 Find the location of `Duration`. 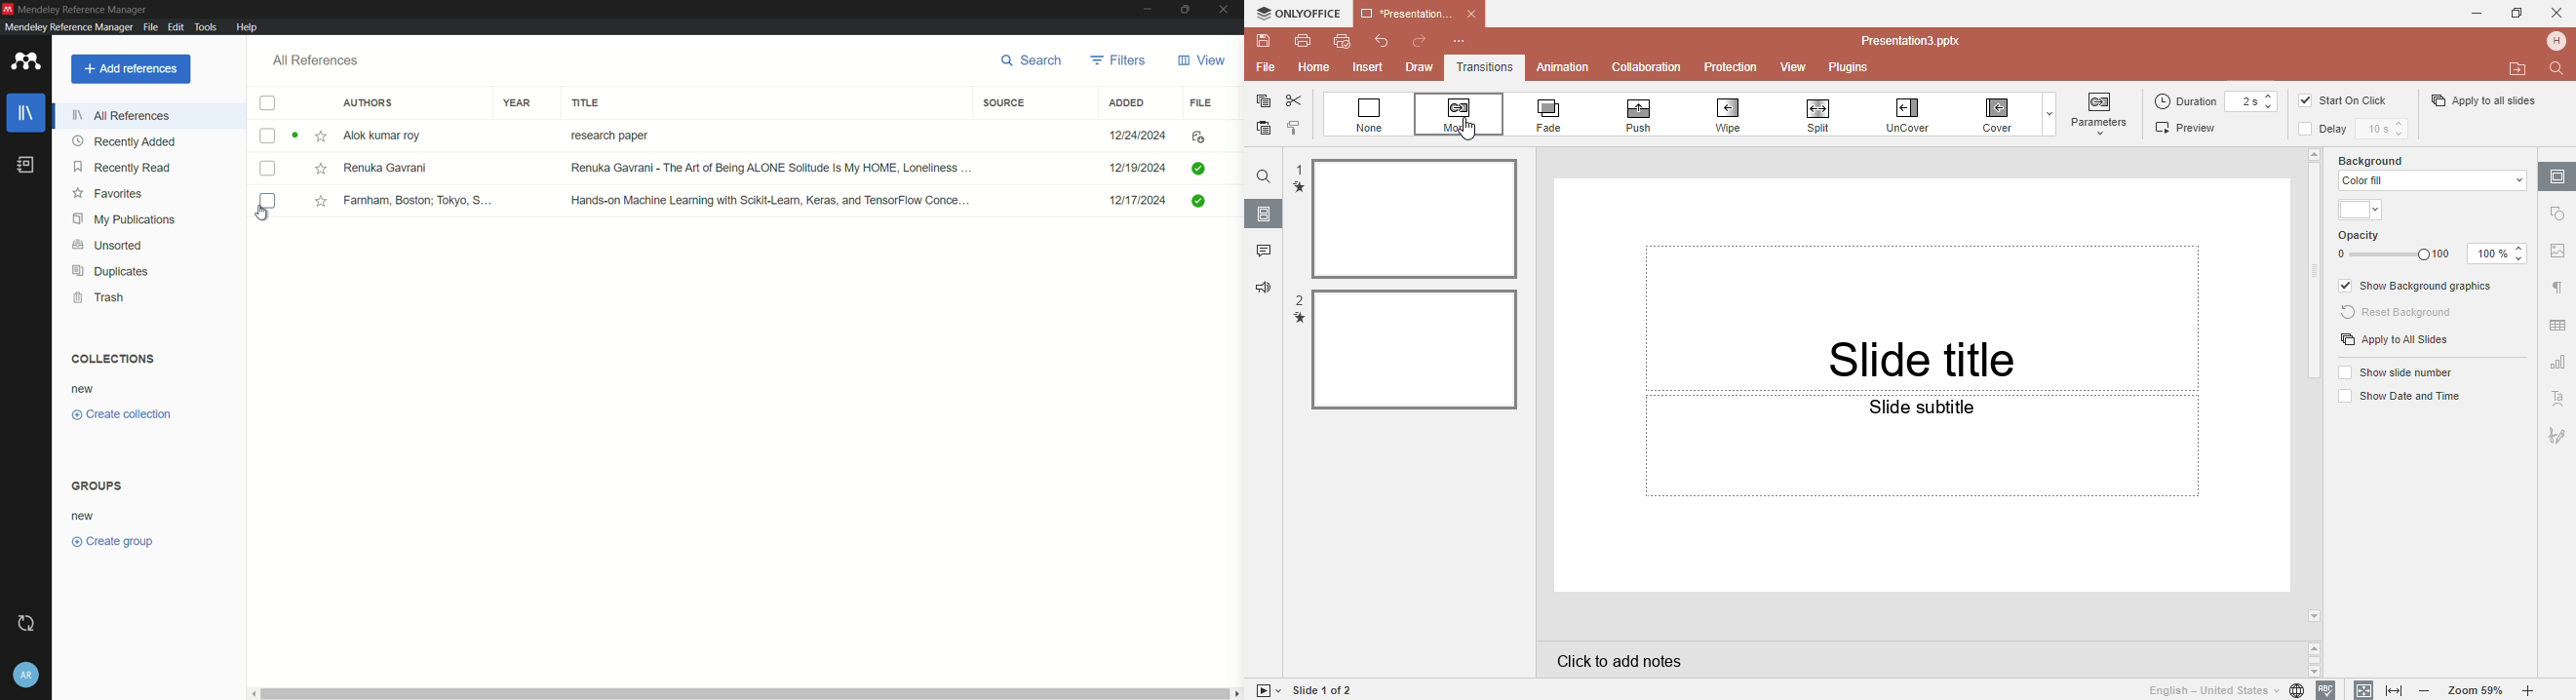

Duration is located at coordinates (2218, 101).